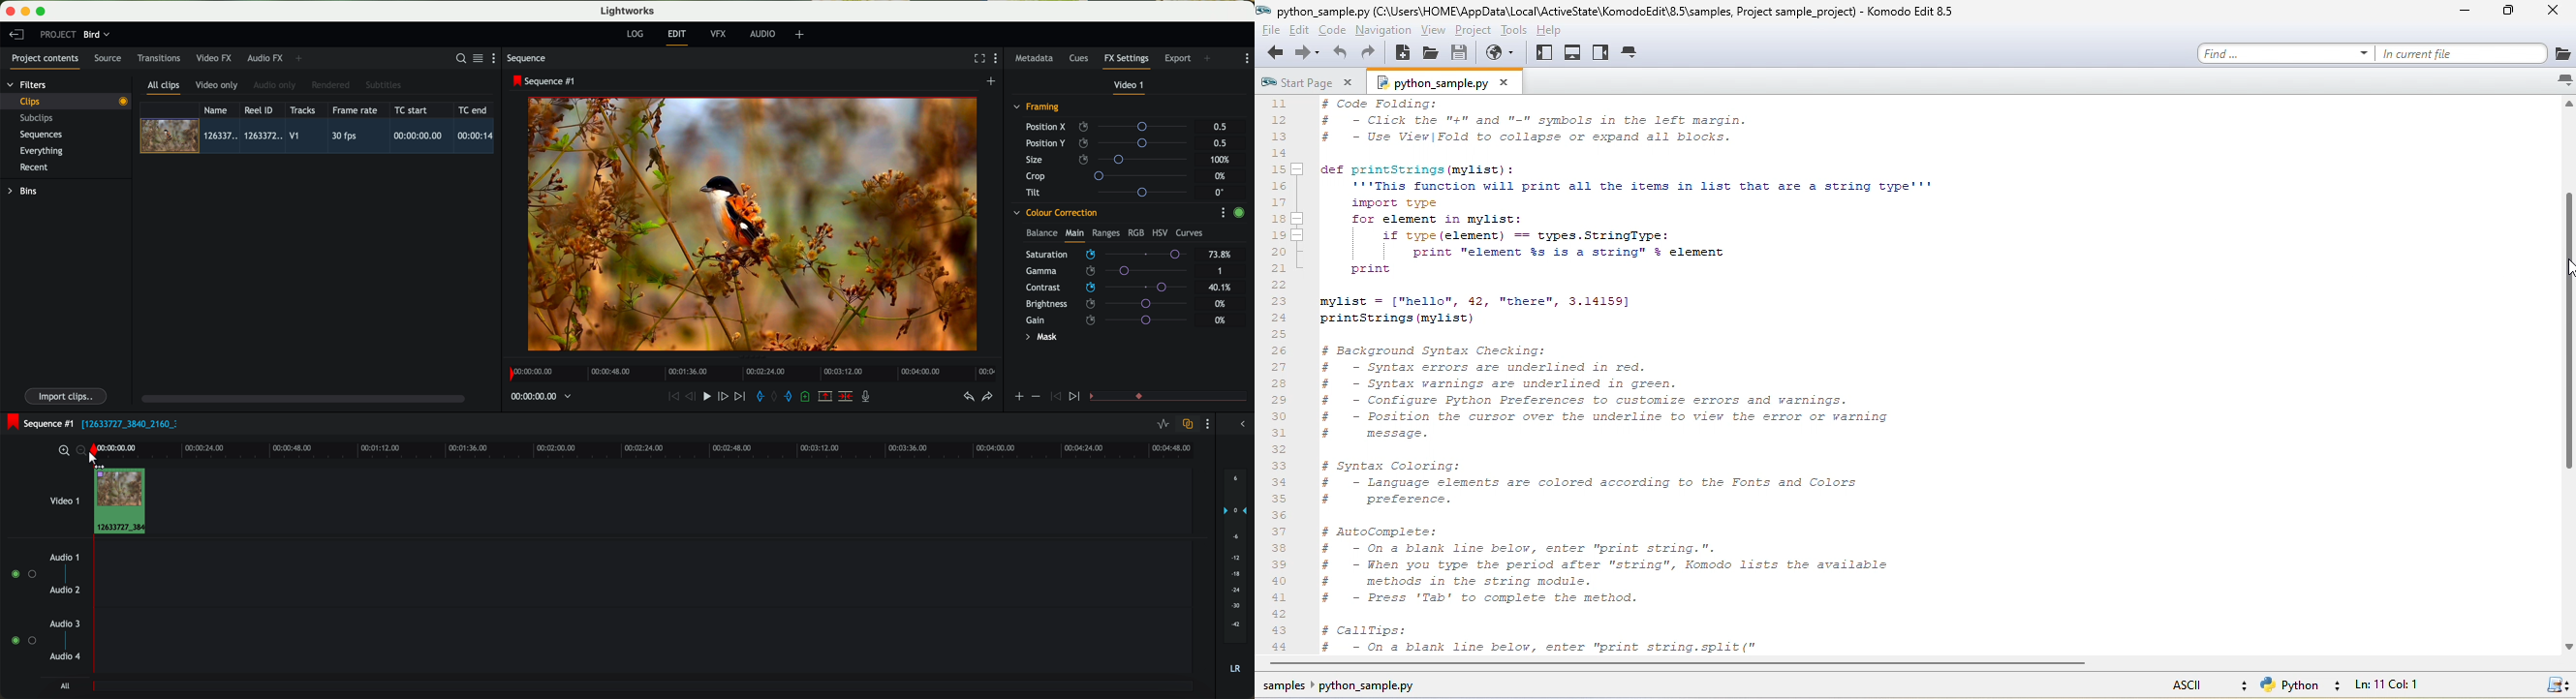 This screenshot has width=2576, height=700. Describe the element at coordinates (412, 110) in the screenshot. I see `TC start` at that location.